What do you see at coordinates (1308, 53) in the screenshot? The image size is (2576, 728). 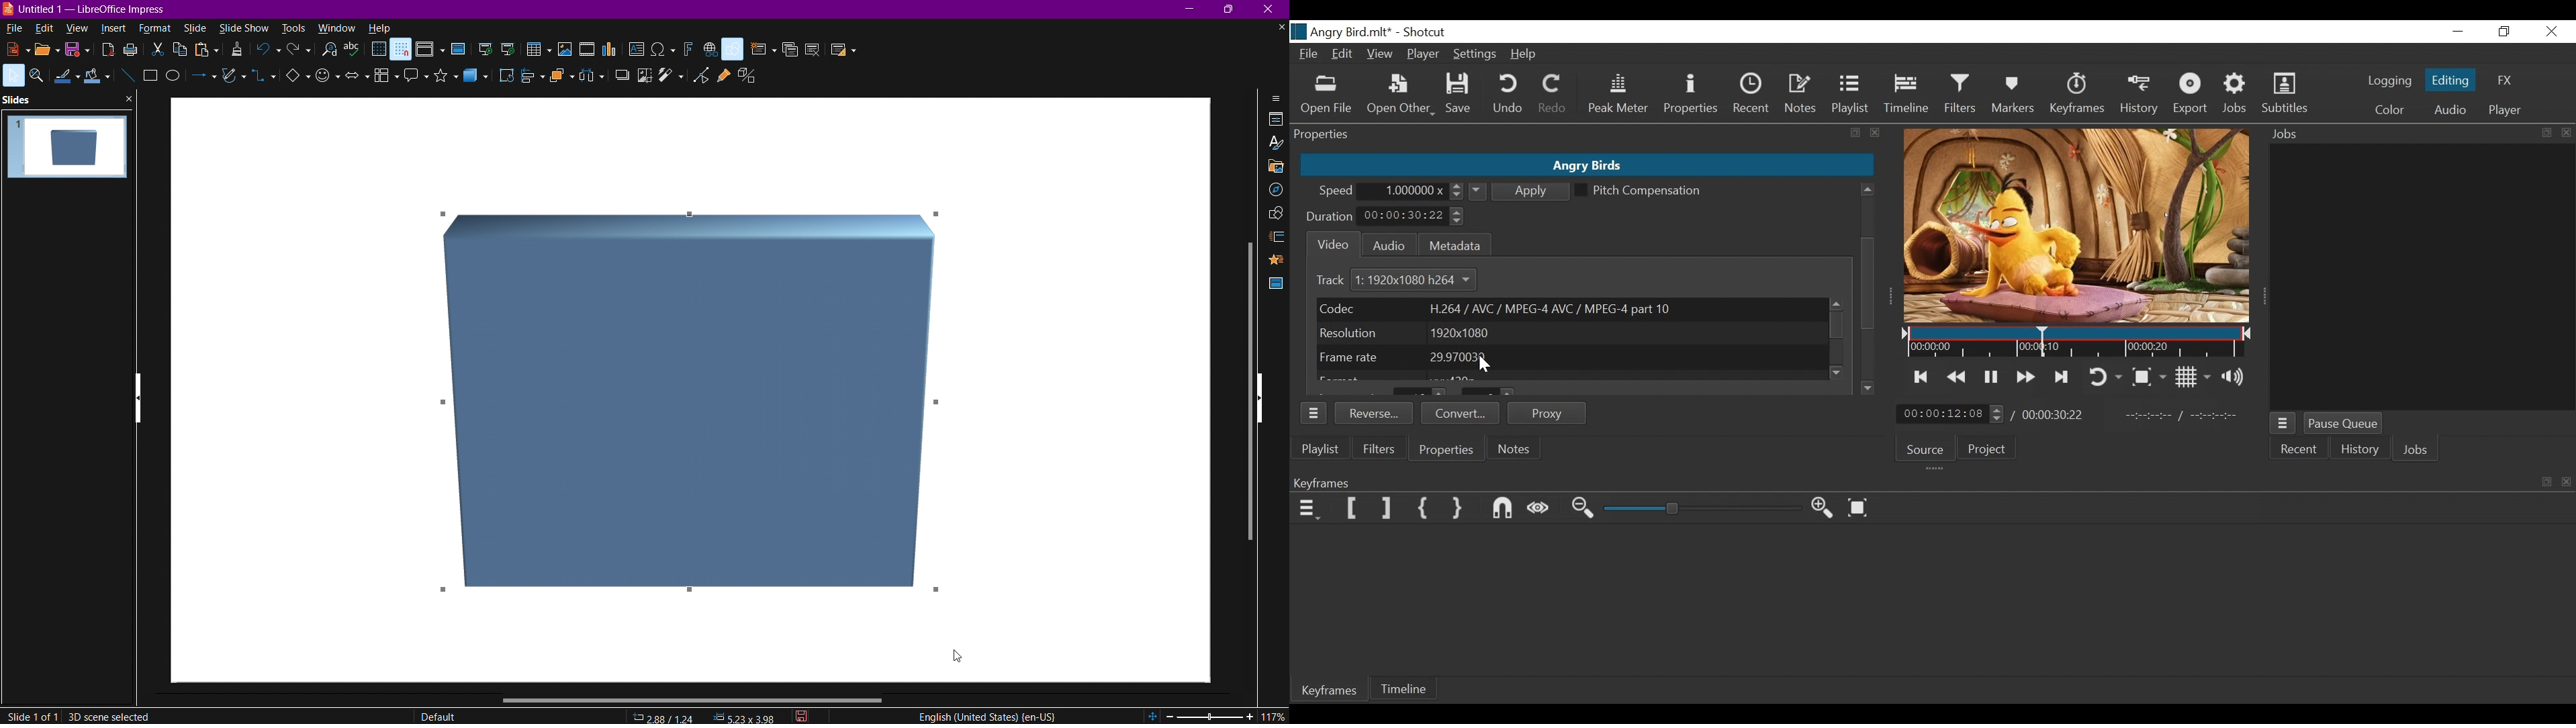 I see `File` at bounding box center [1308, 53].